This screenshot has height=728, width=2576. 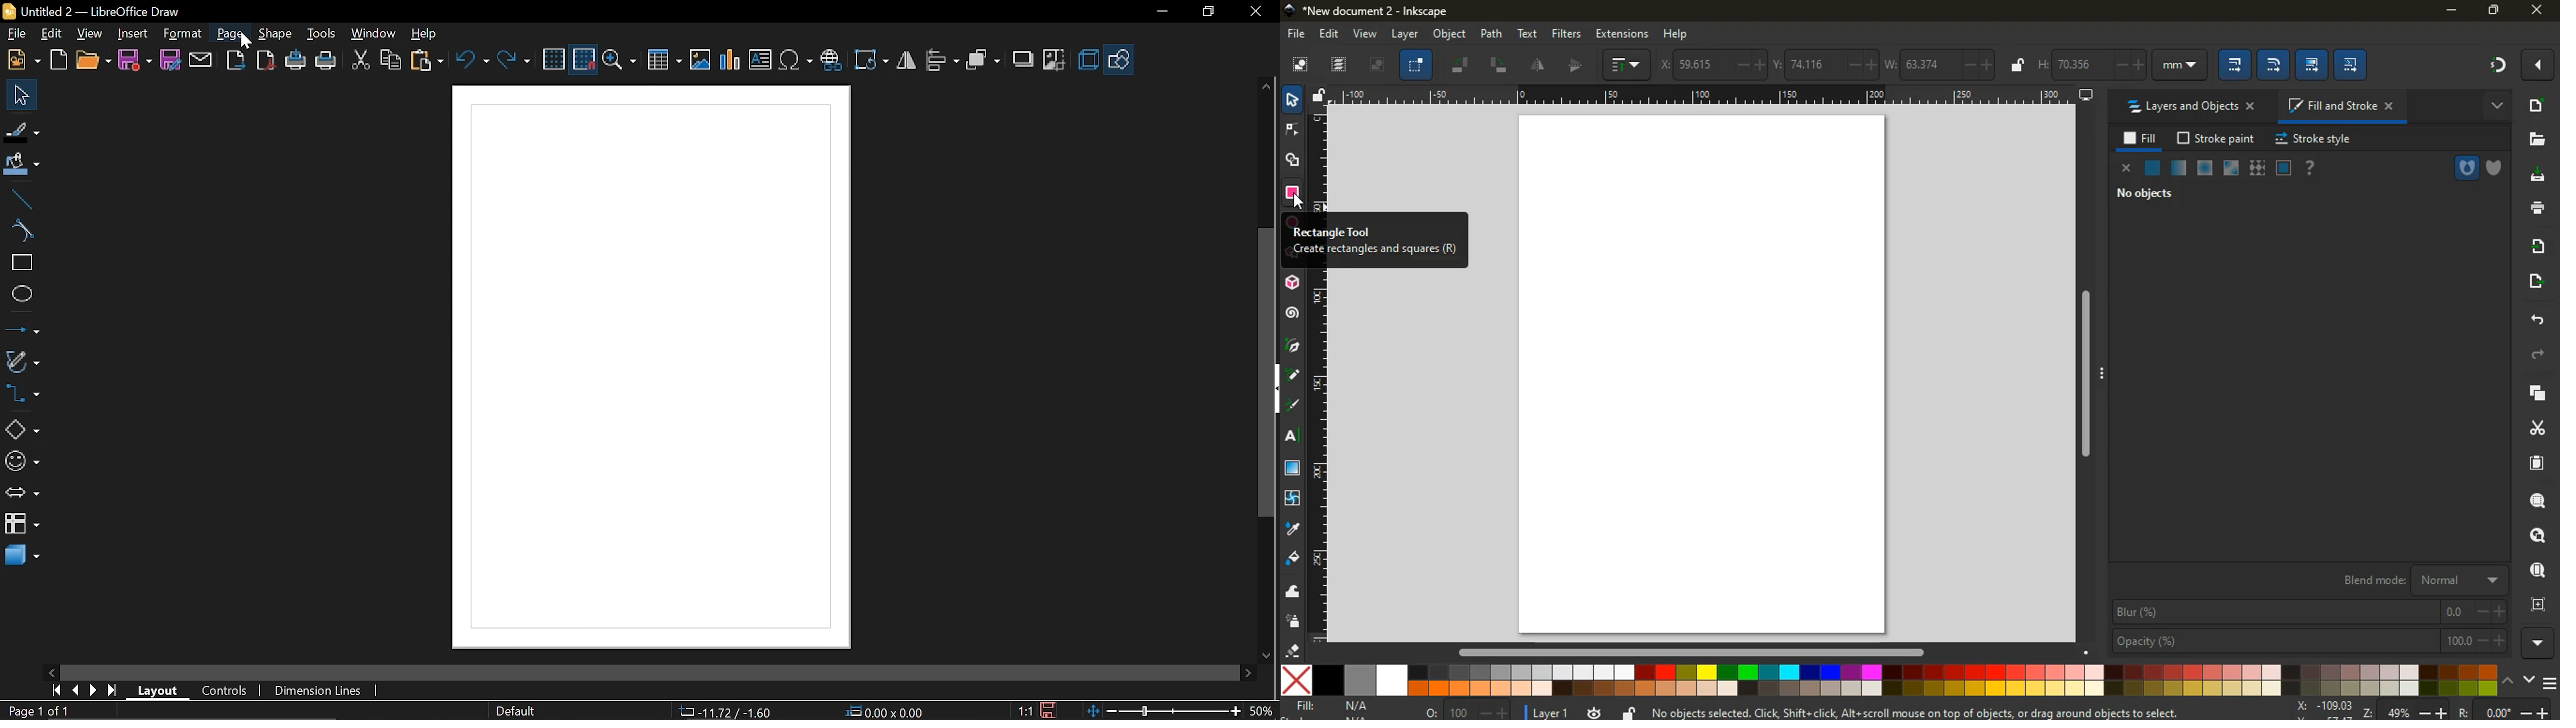 What do you see at coordinates (2314, 140) in the screenshot?
I see `stroke style` at bounding box center [2314, 140].